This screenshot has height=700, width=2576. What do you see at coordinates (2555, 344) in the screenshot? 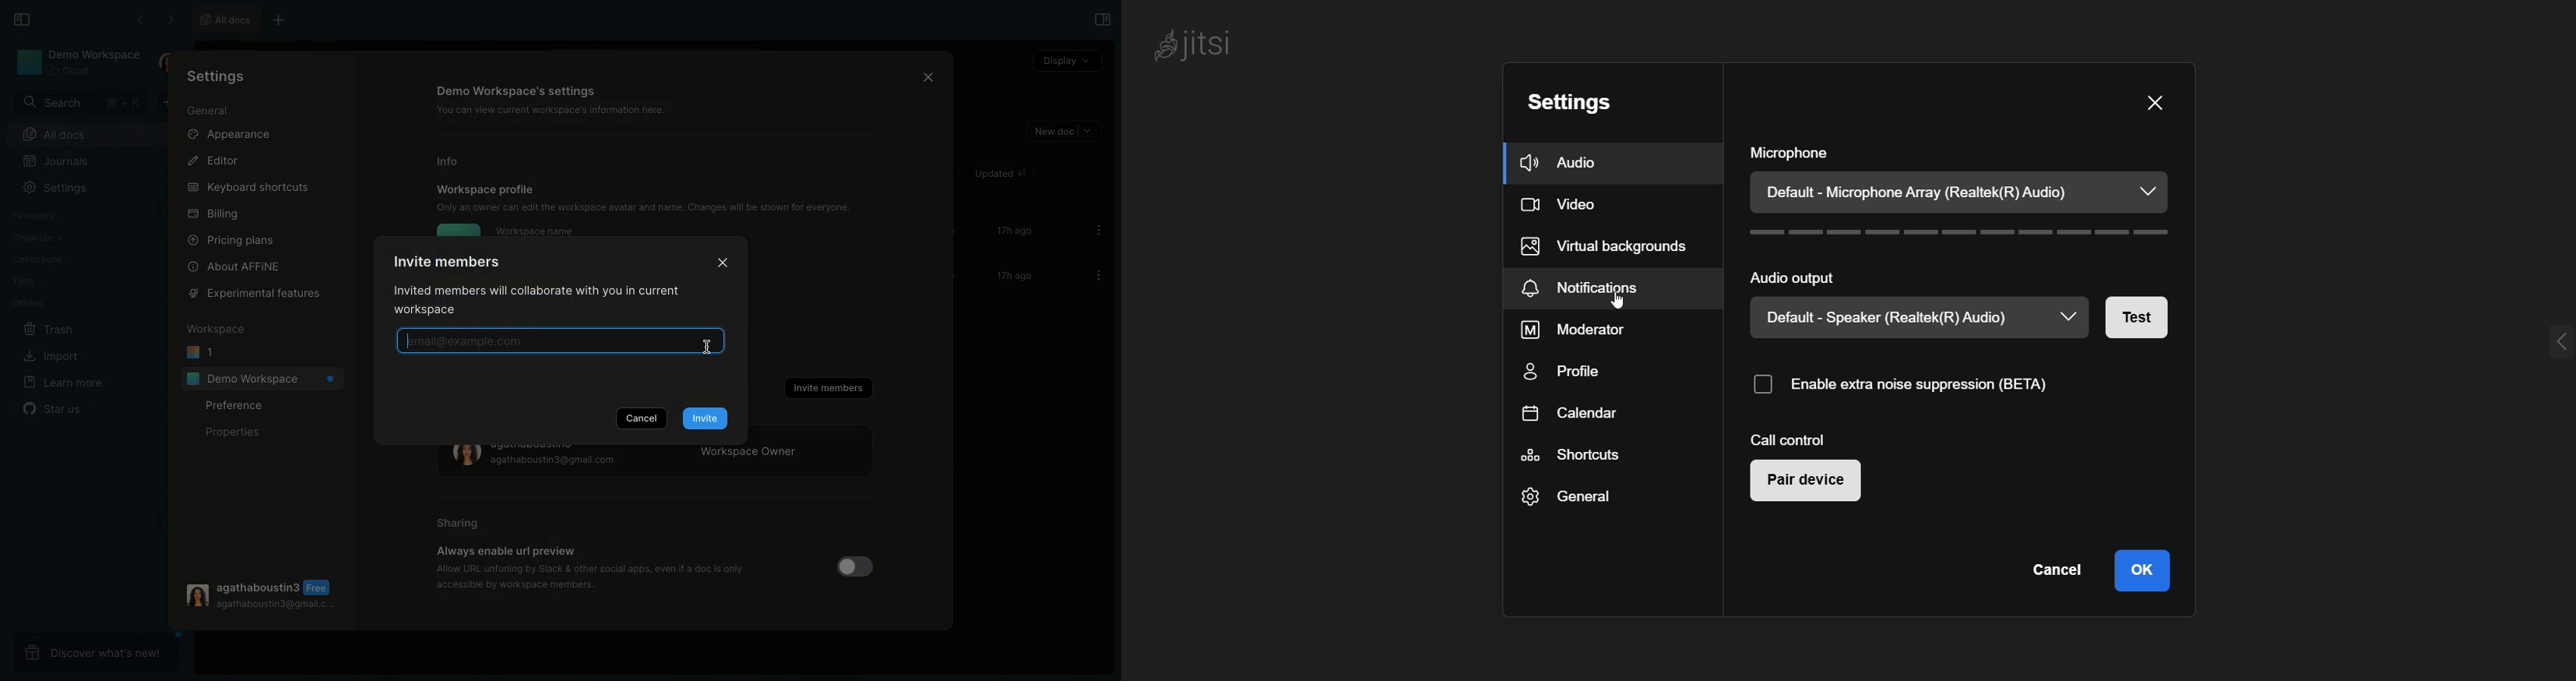
I see `expand` at bounding box center [2555, 344].